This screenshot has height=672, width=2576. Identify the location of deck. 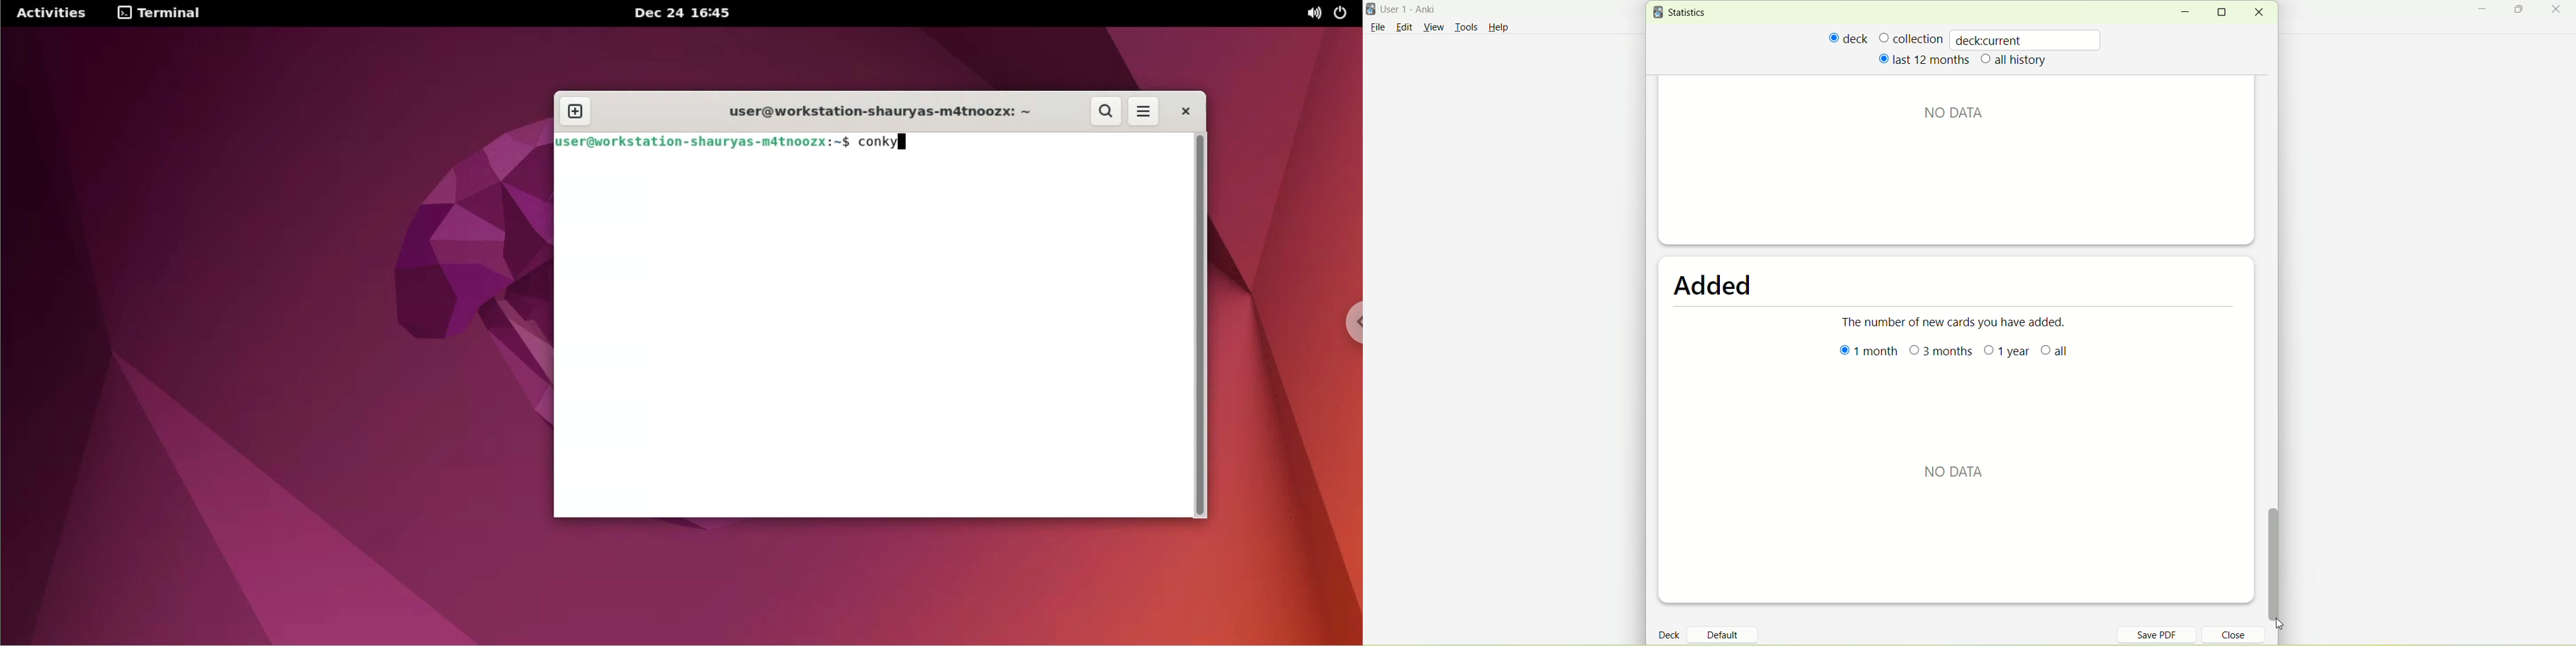
(1849, 38).